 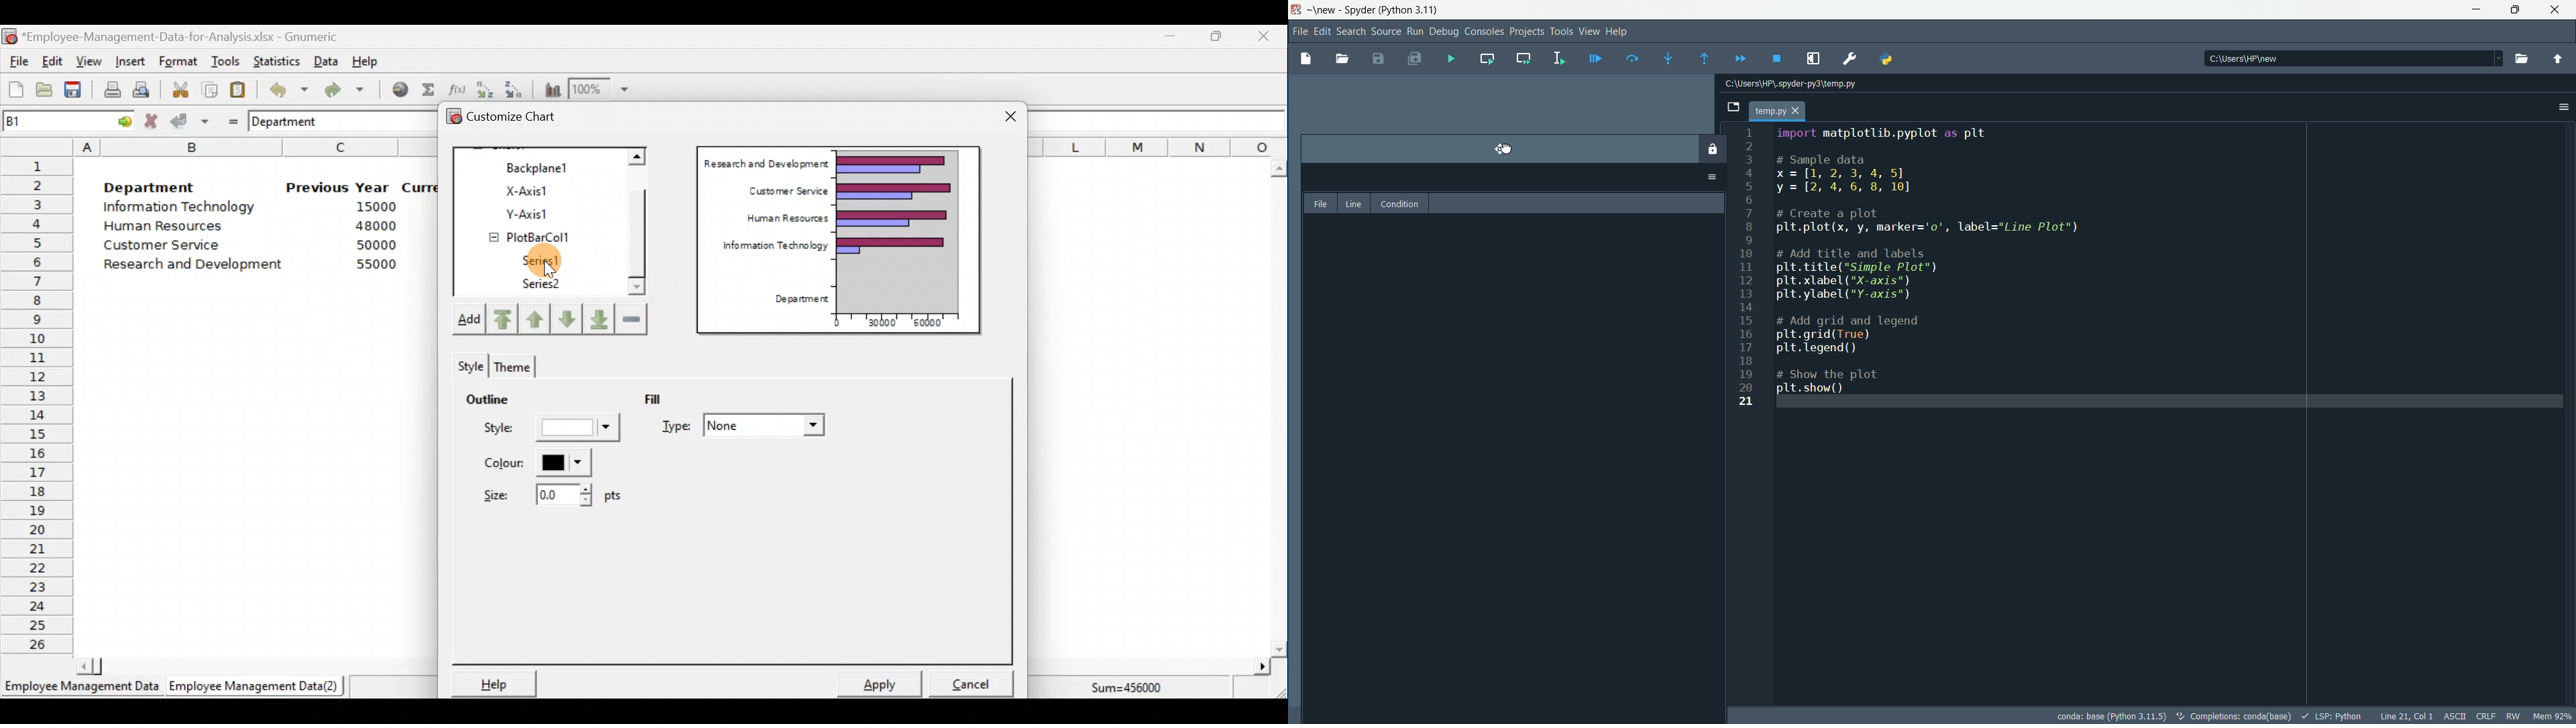 I want to click on python path manager, so click(x=1890, y=59).